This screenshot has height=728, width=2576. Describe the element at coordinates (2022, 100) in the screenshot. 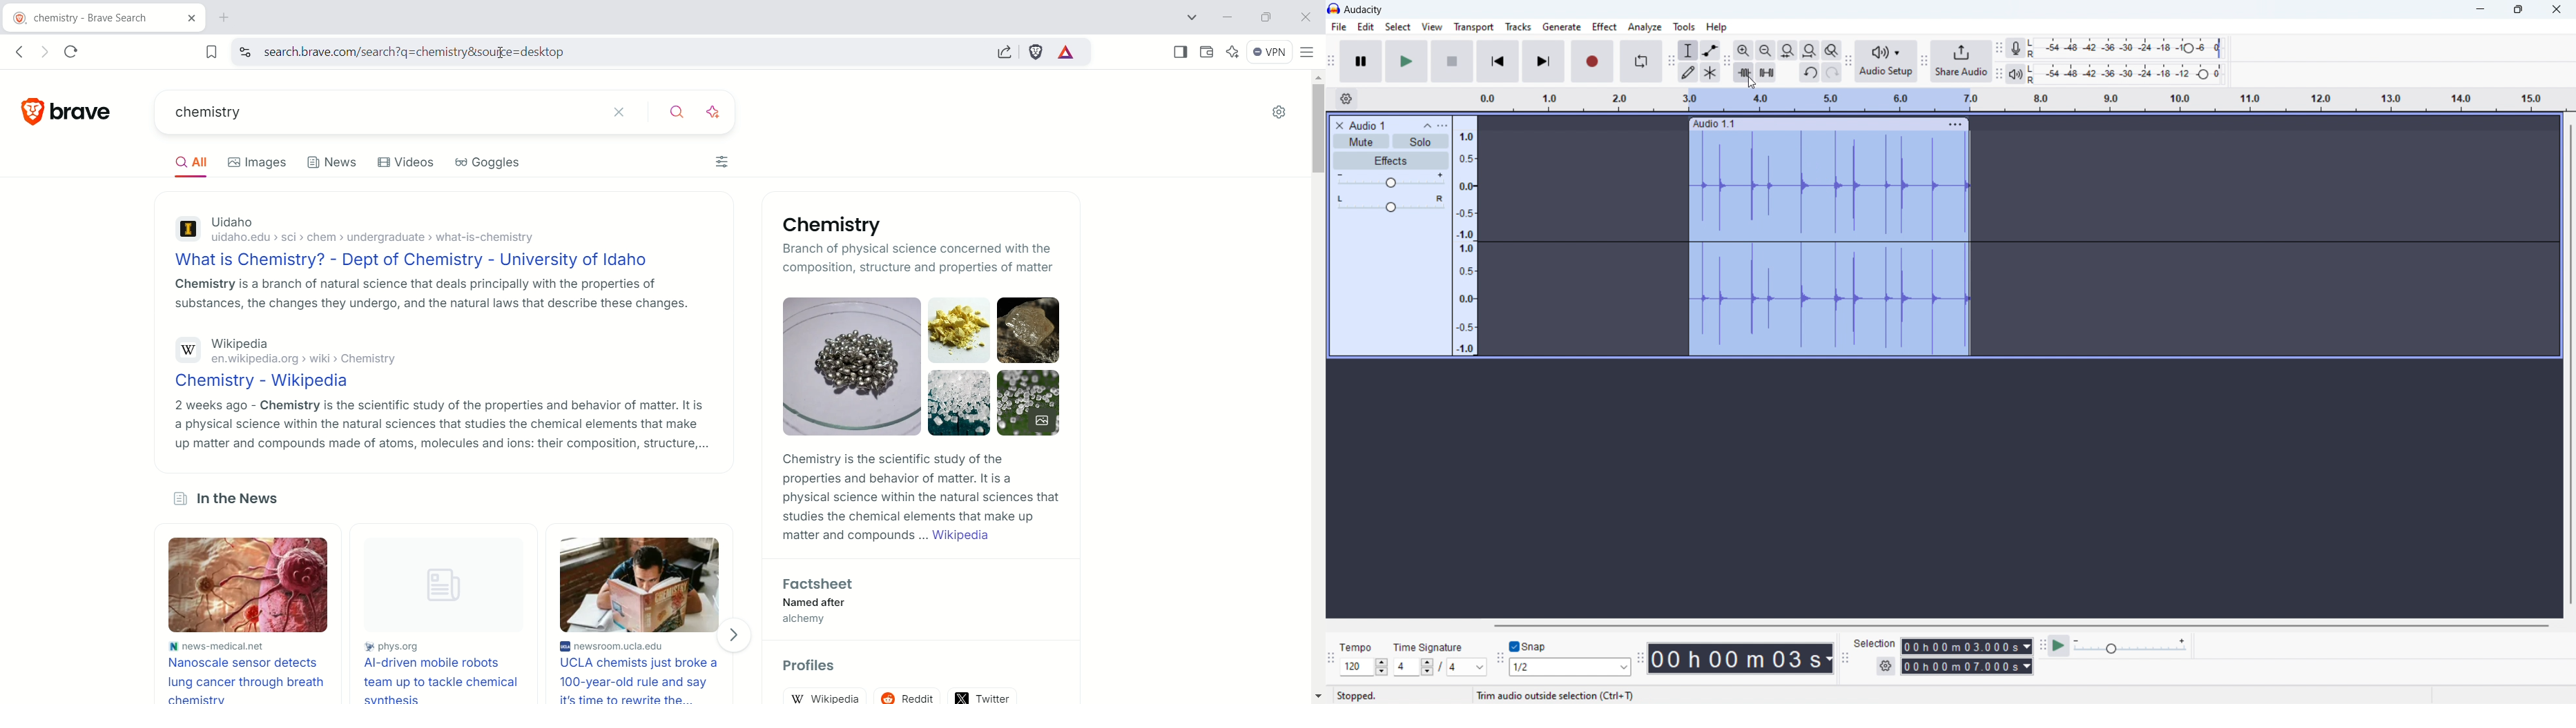

I see `timeline` at that location.